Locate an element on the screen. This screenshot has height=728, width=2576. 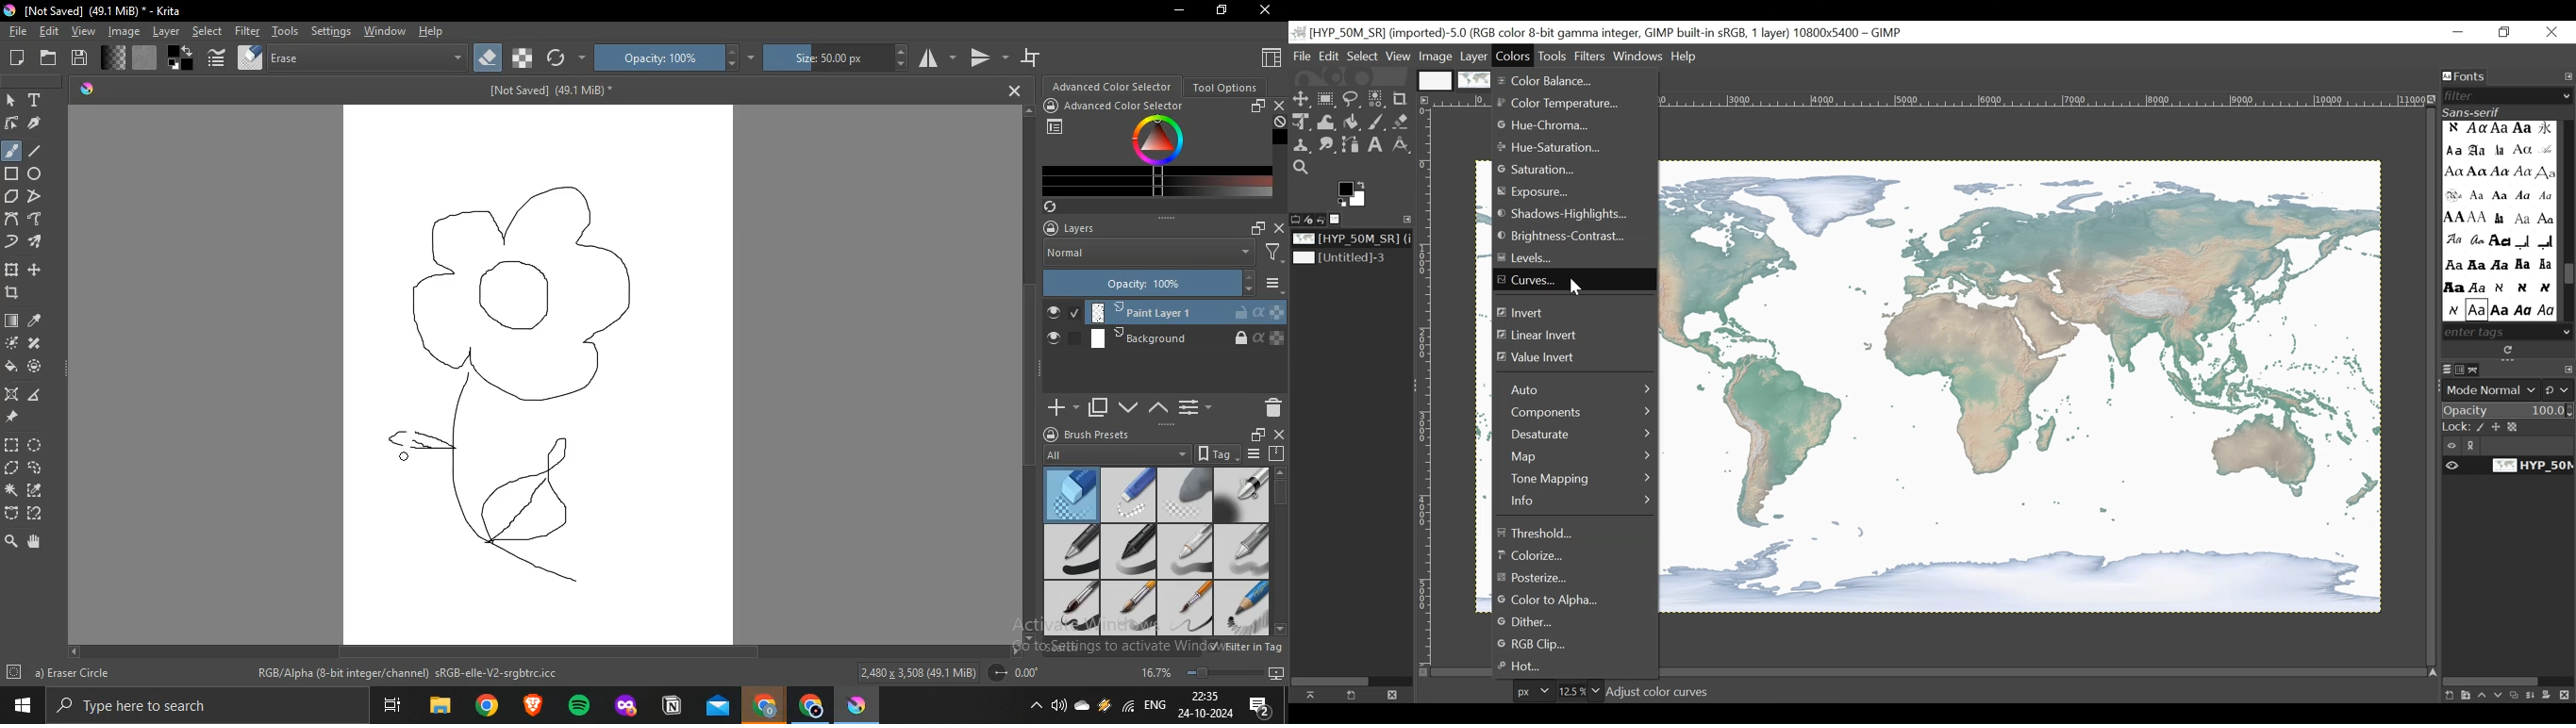
fill gradients is located at coordinates (115, 58).